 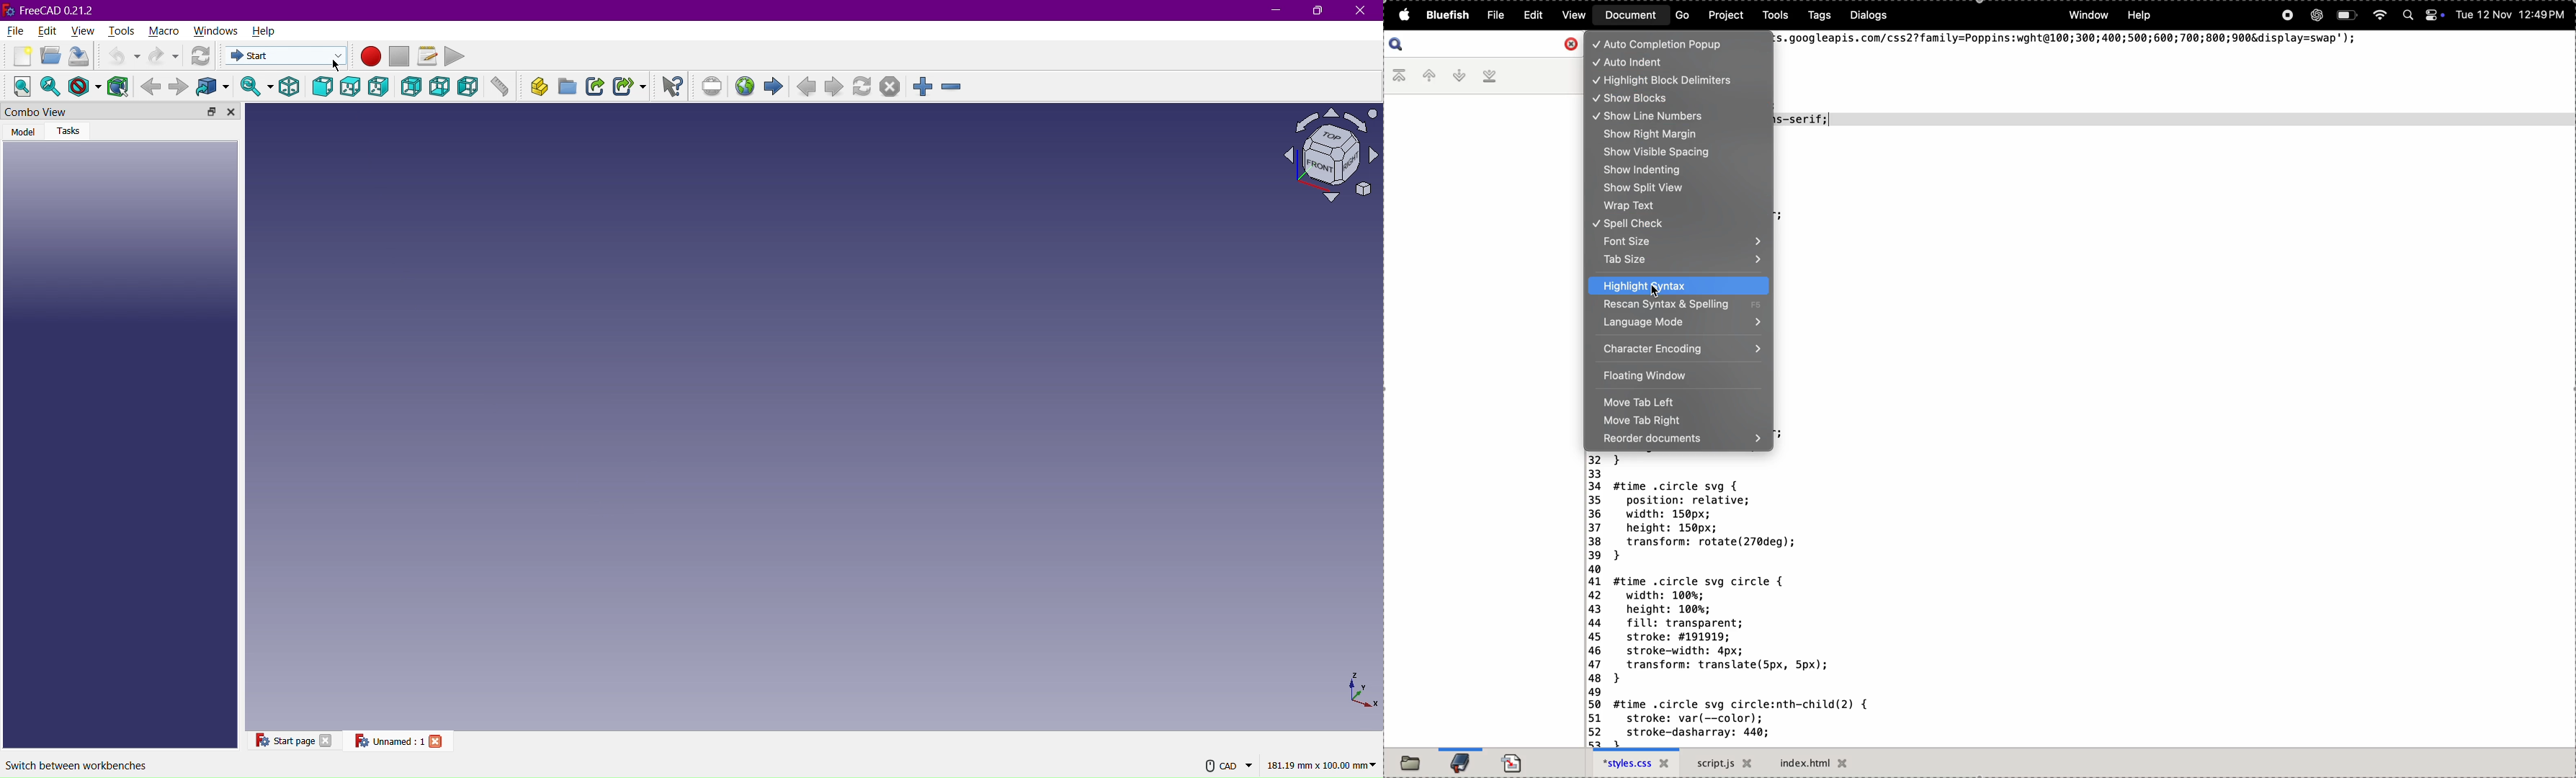 I want to click on tools, so click(x=1772, y=17).